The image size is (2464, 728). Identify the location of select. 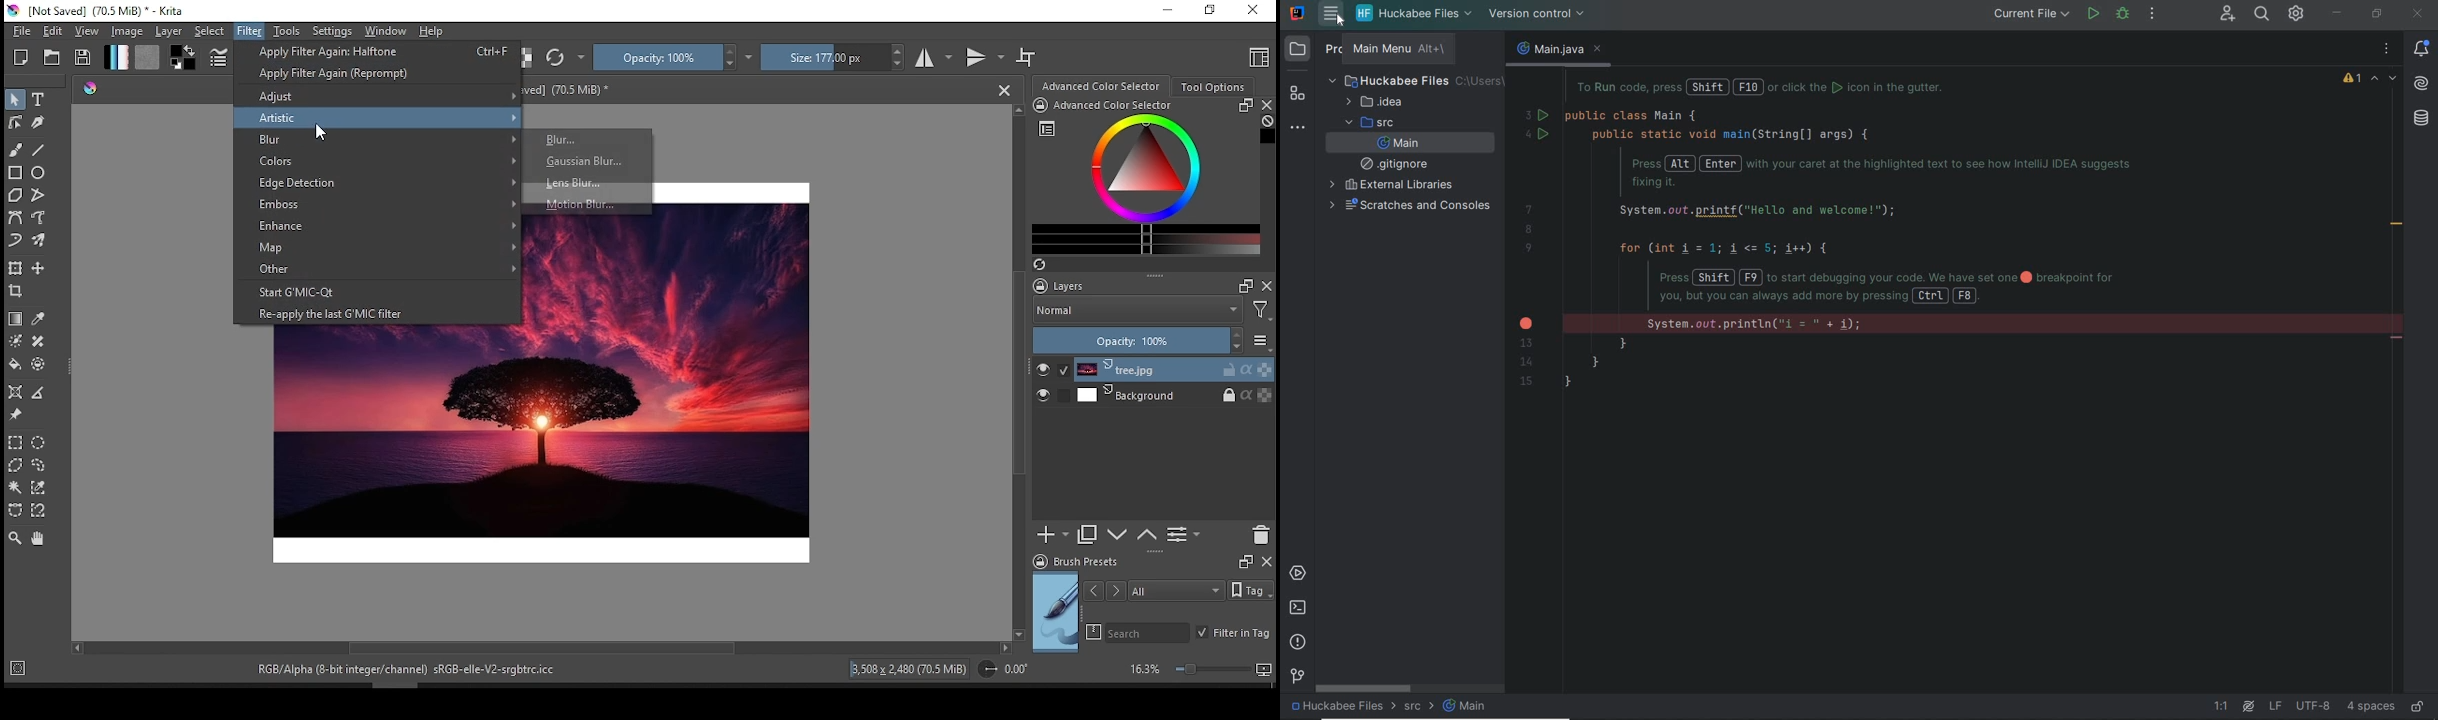
(212, 32).